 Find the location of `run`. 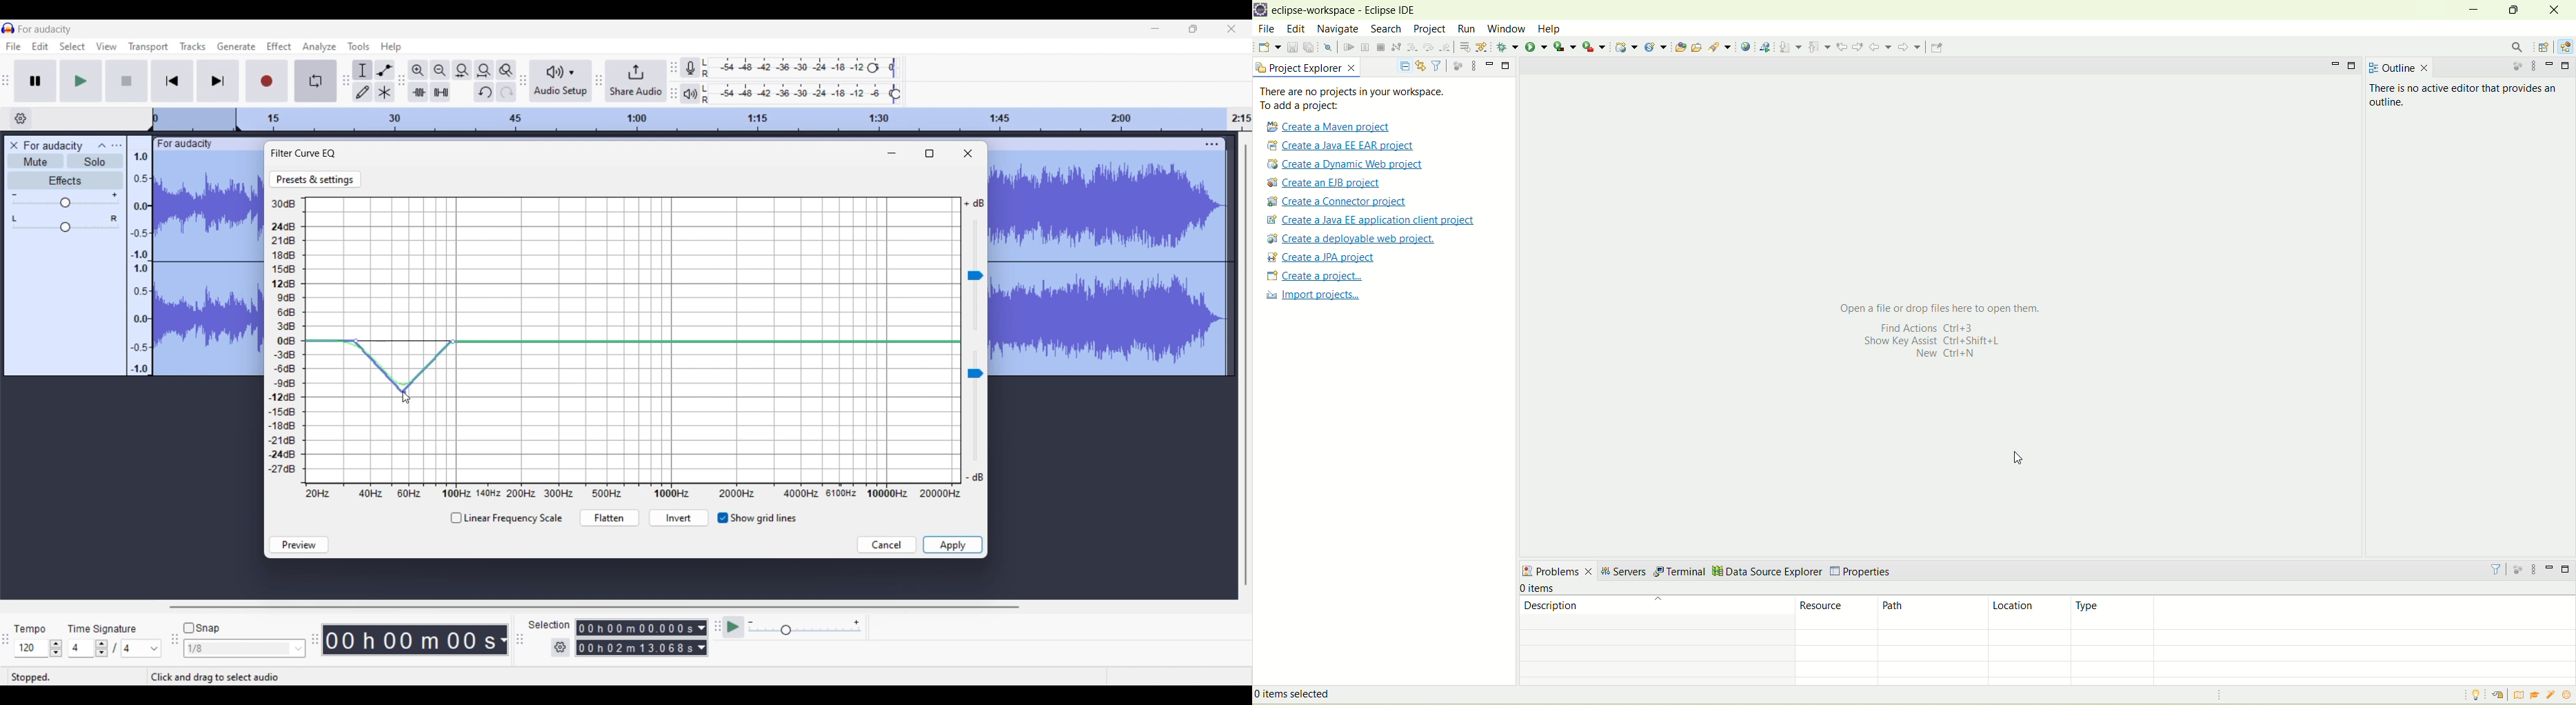

run is located at coordinates (1468, 28).